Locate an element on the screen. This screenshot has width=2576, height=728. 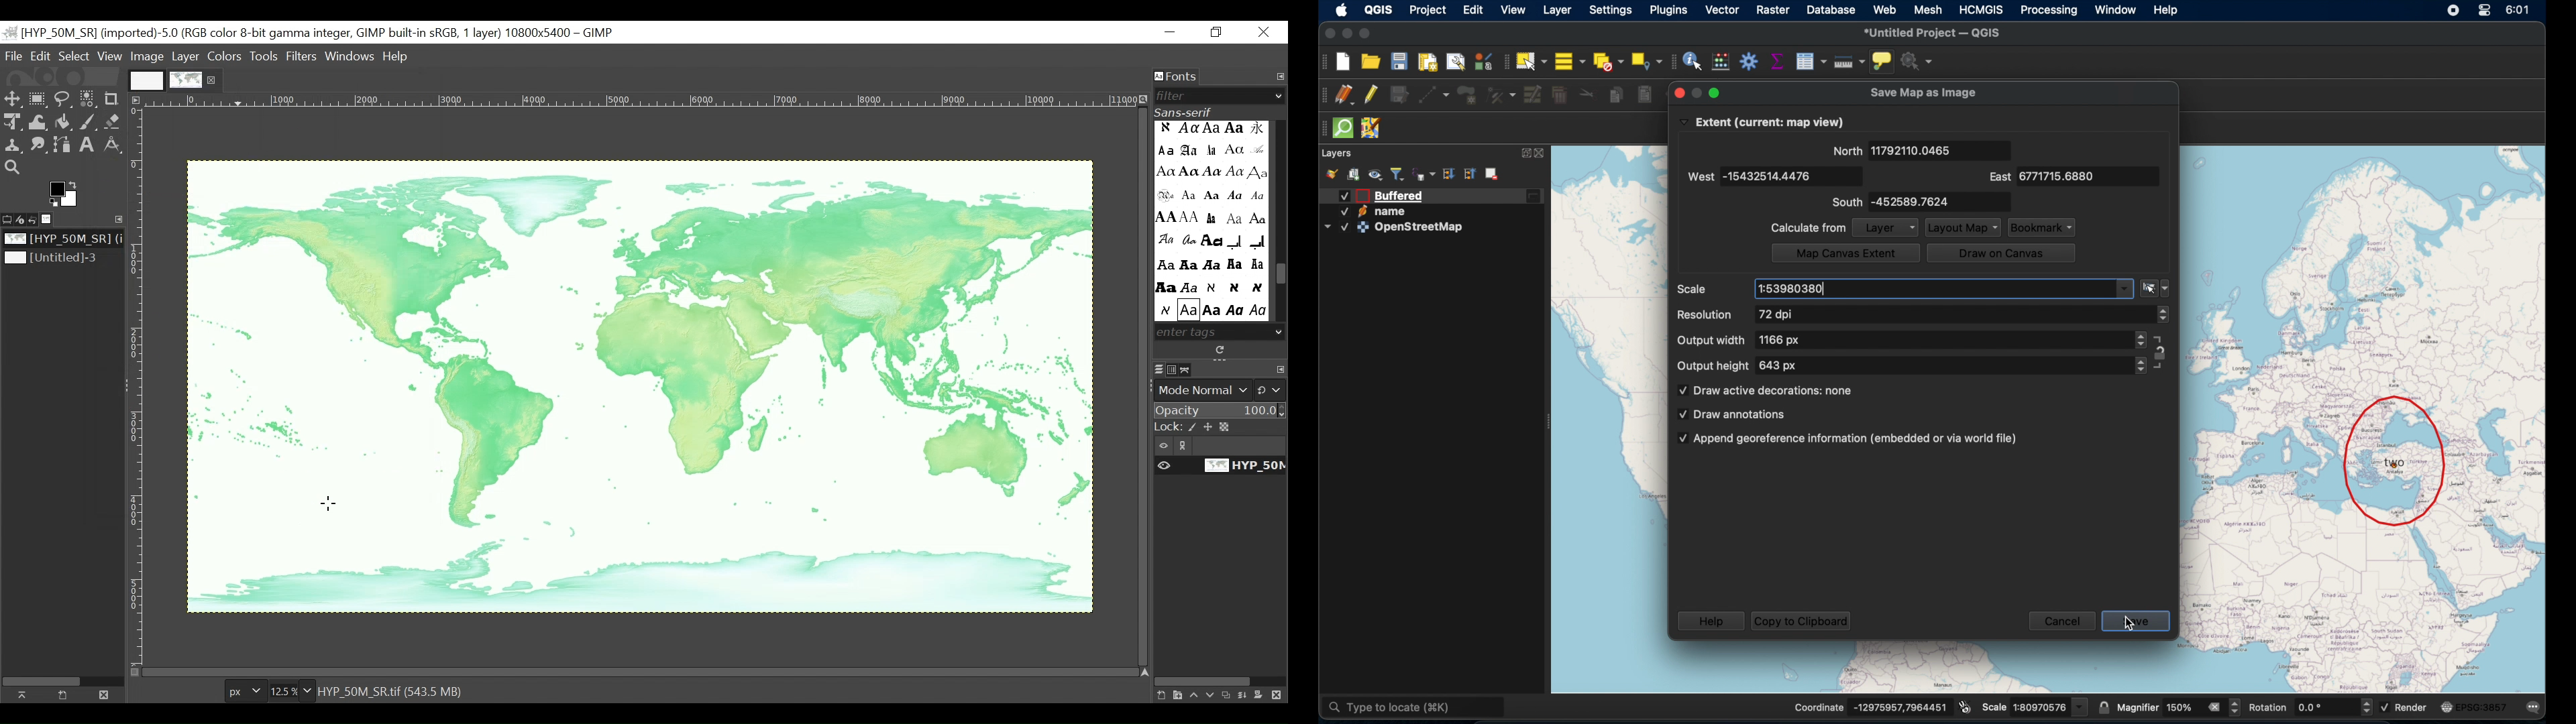
*untitled project - QGIS is located at coordinates (1935, 33).